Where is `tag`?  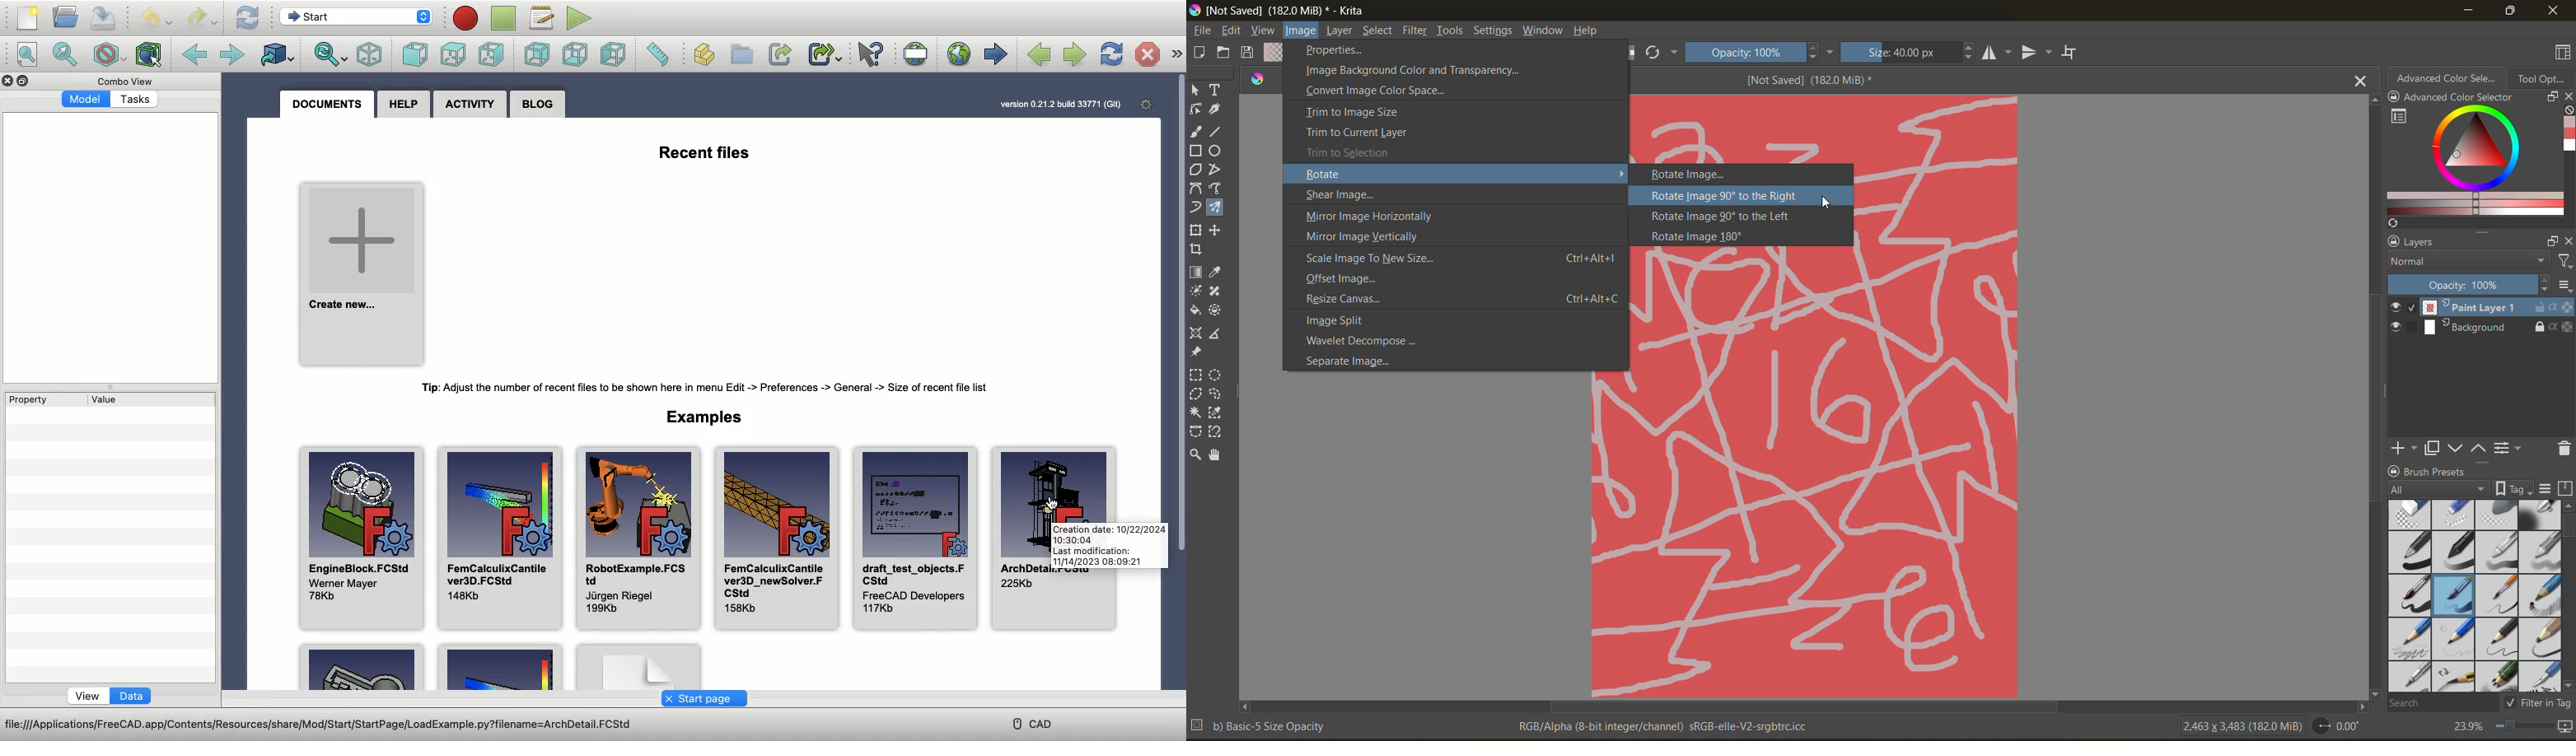
tag is located at coordinates (2438, 490).